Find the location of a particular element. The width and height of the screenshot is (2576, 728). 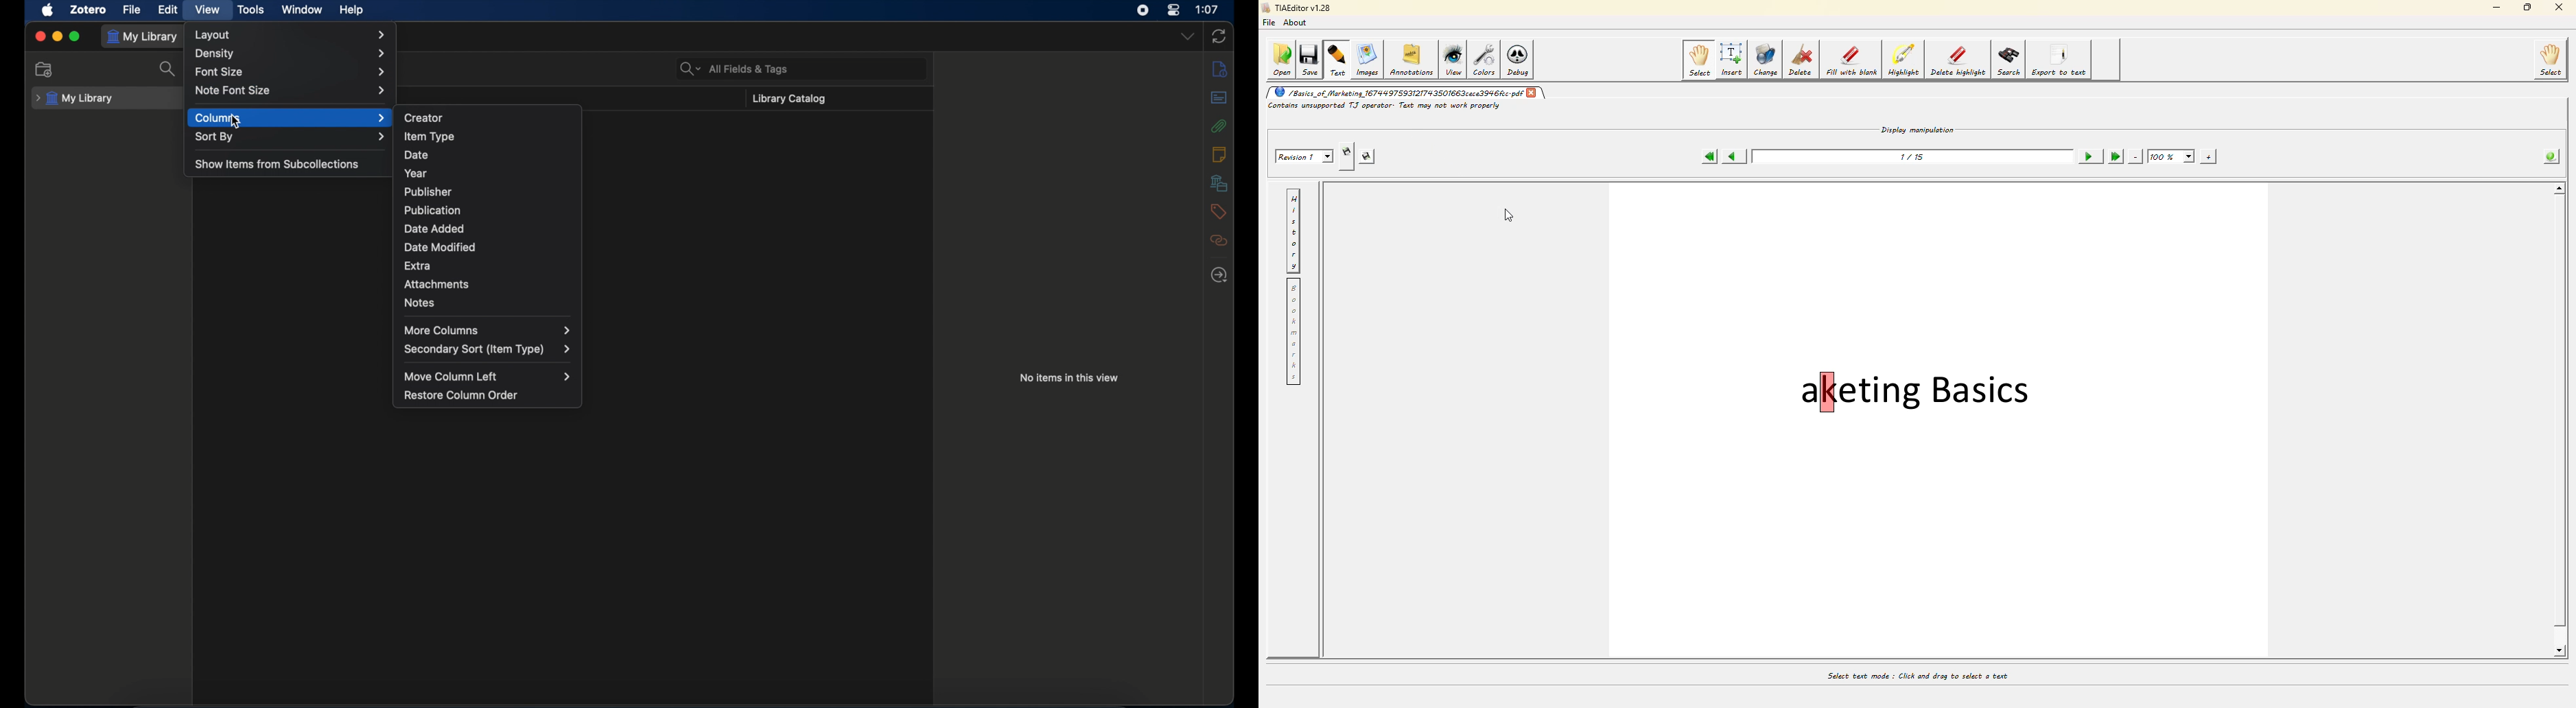

date is located at coordinates (416, 155).